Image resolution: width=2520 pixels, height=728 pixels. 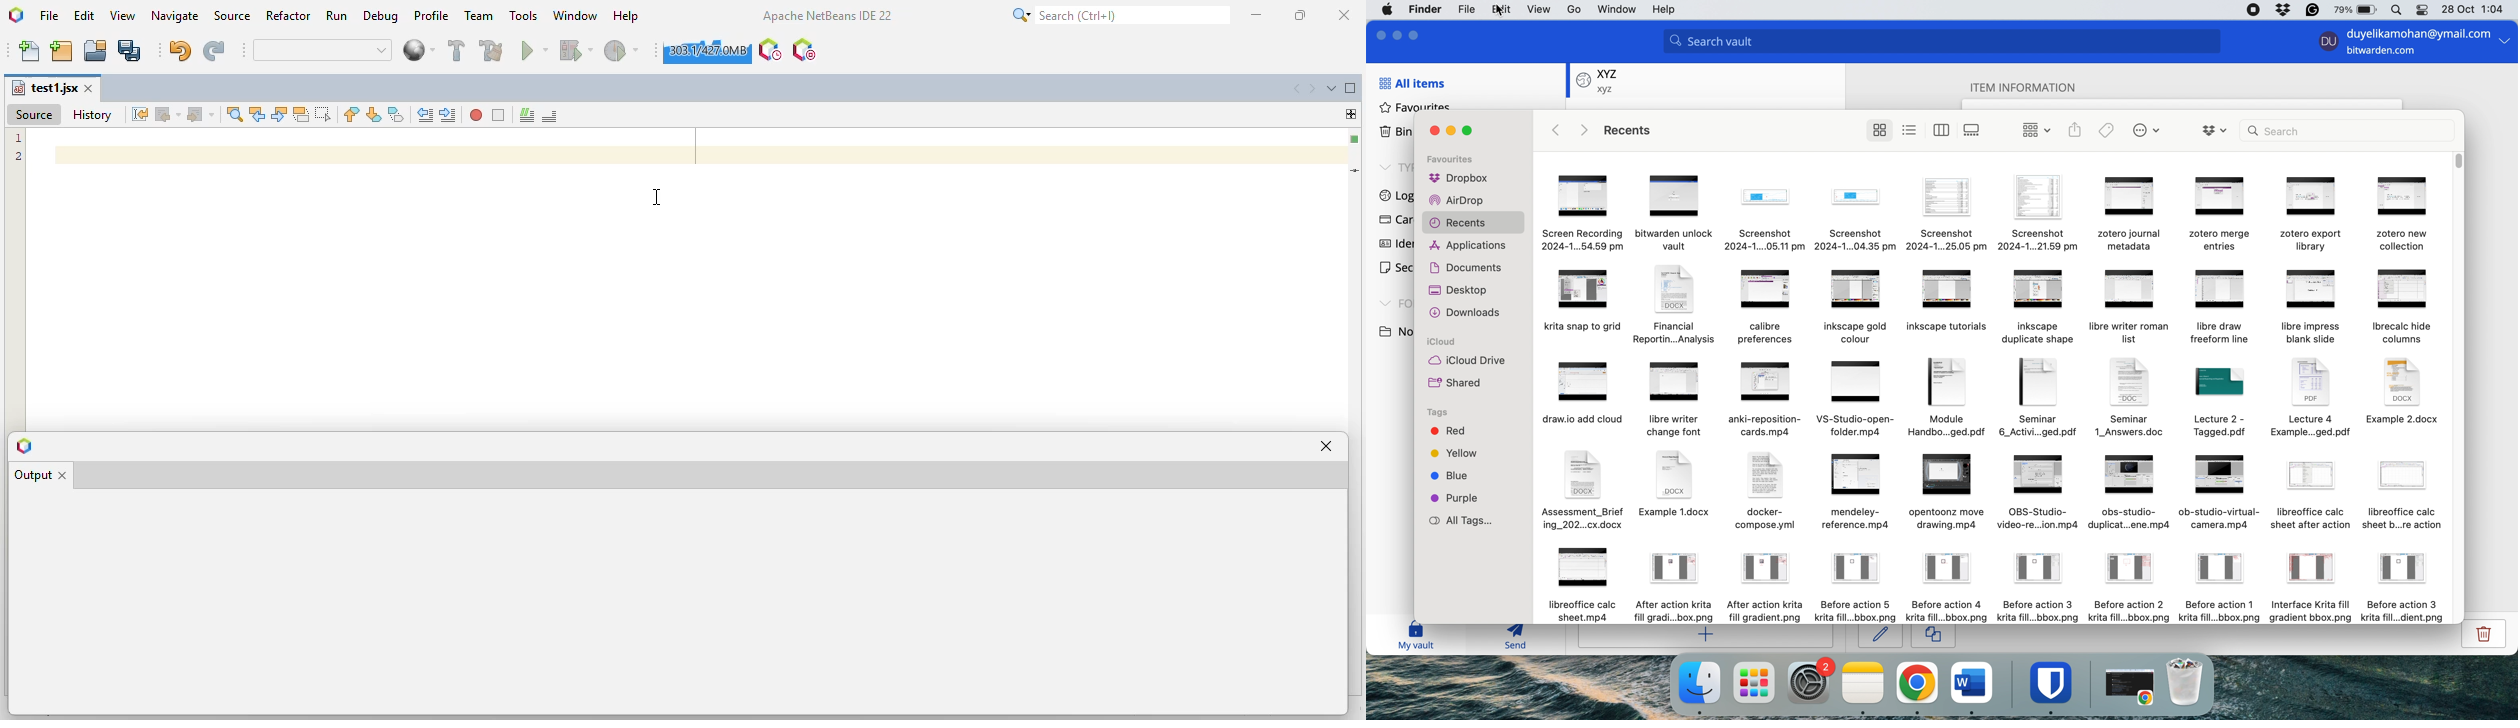 I want to click on shift line left, so click(x=426, y=114).